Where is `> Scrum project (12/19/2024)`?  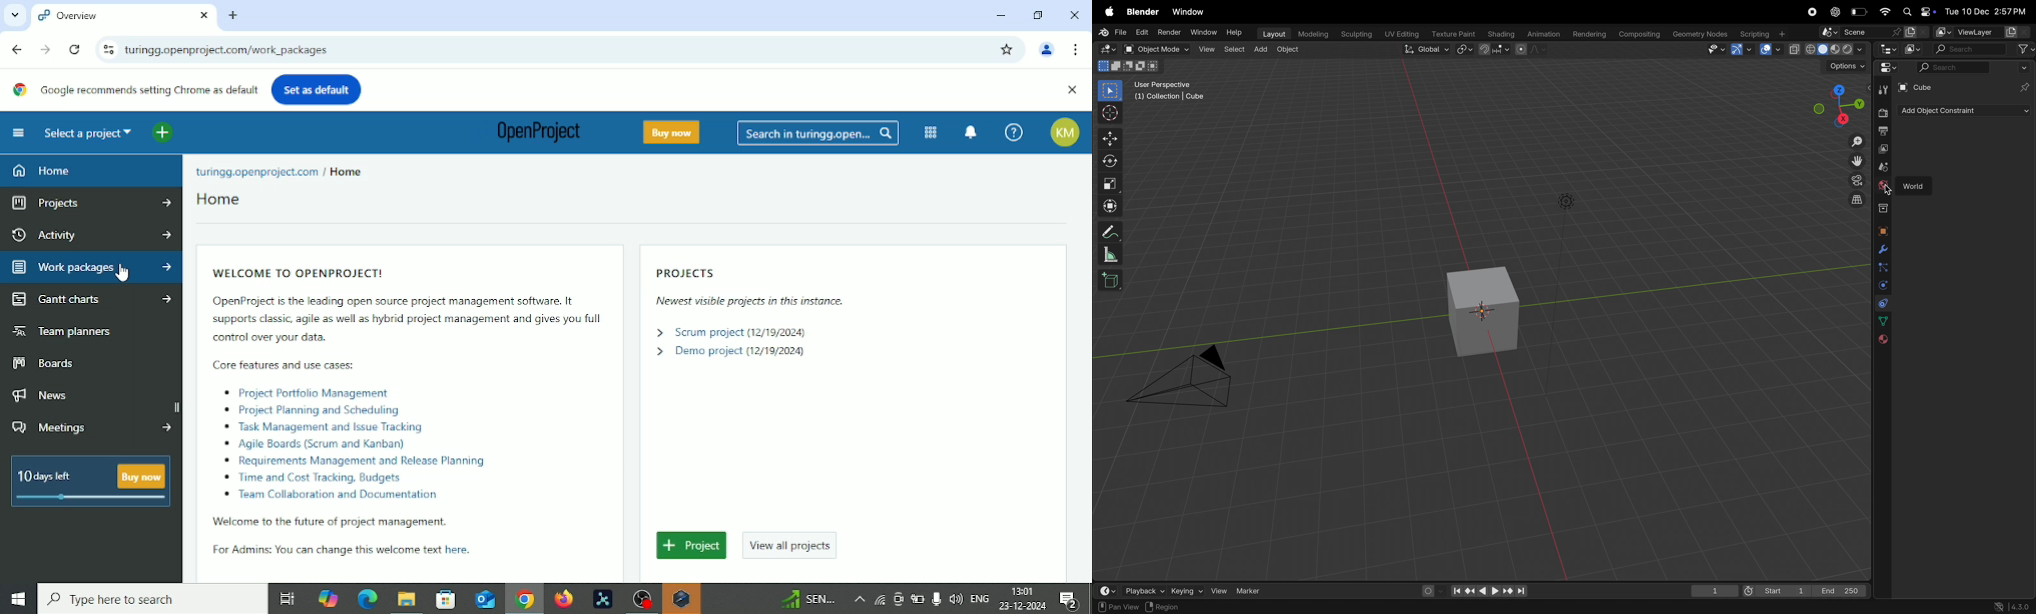 > Scrum project (12/19/2024) is located at coordinates (730, 333).